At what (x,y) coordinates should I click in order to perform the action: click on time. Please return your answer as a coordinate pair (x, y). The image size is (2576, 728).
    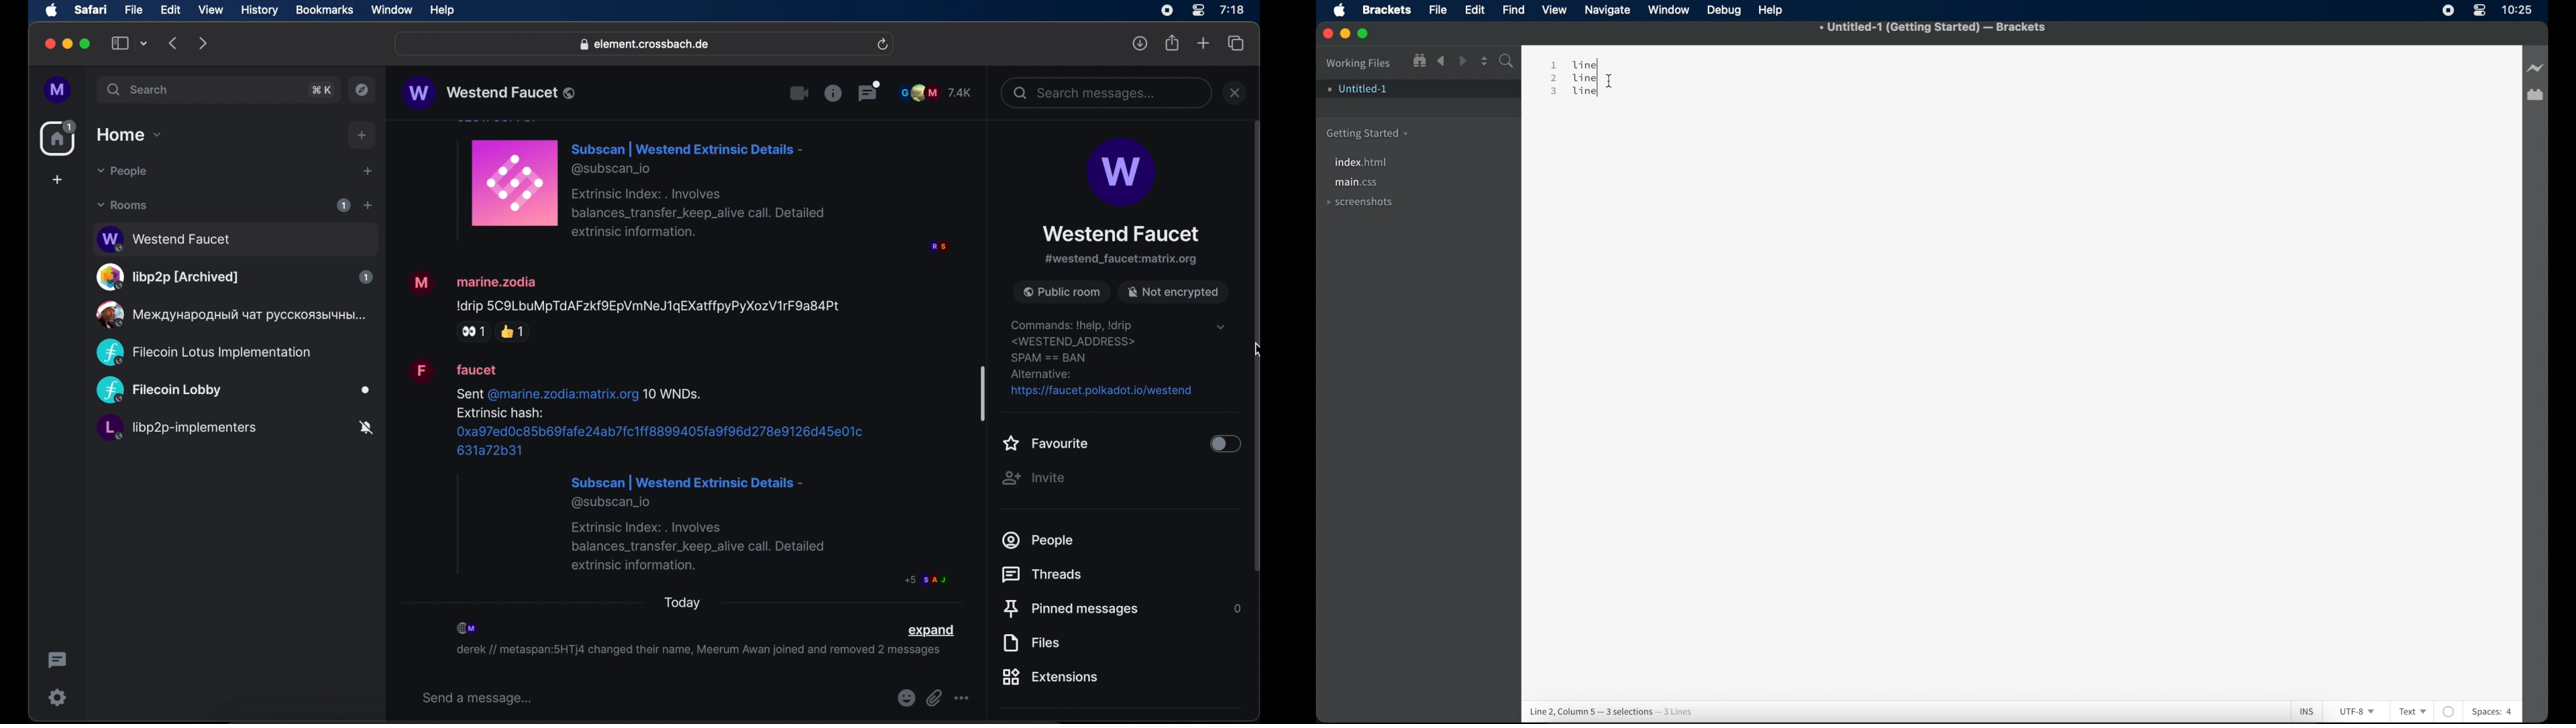
    Looking at the image, I should click on (1232, 9).